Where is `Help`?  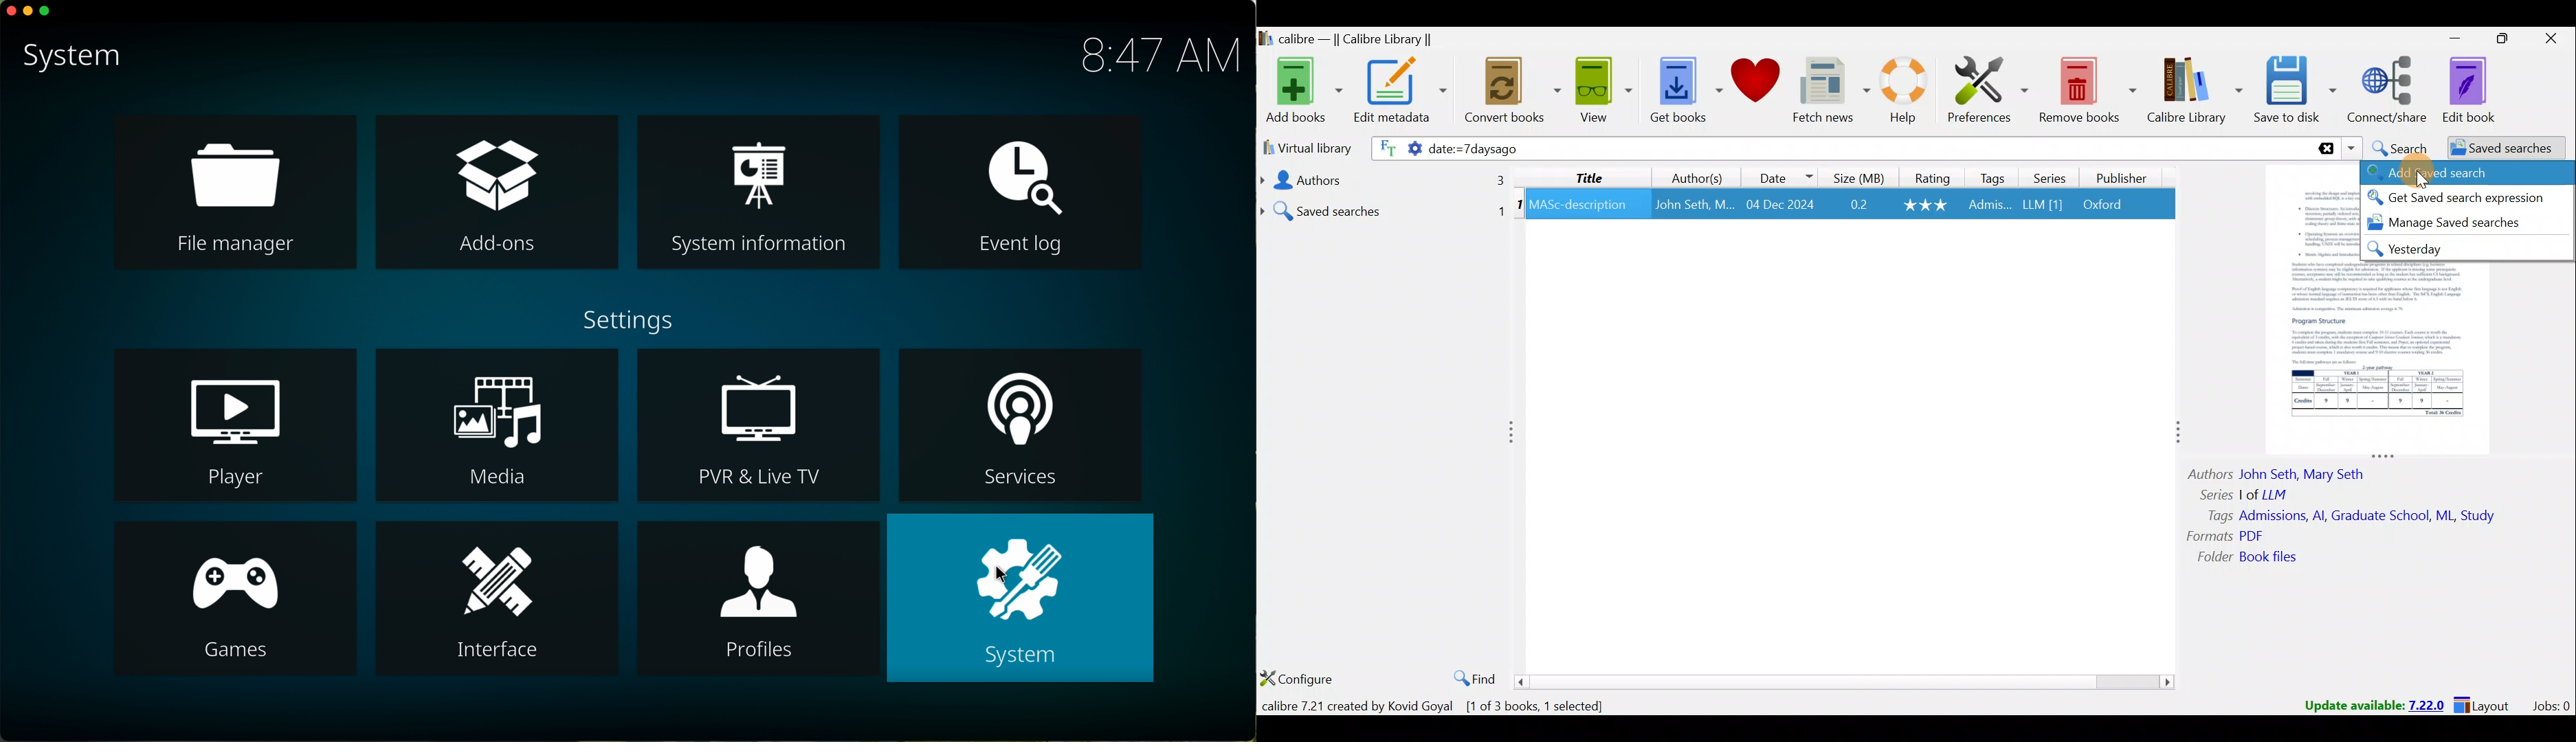 Help is located at coordinates (1909, 93).